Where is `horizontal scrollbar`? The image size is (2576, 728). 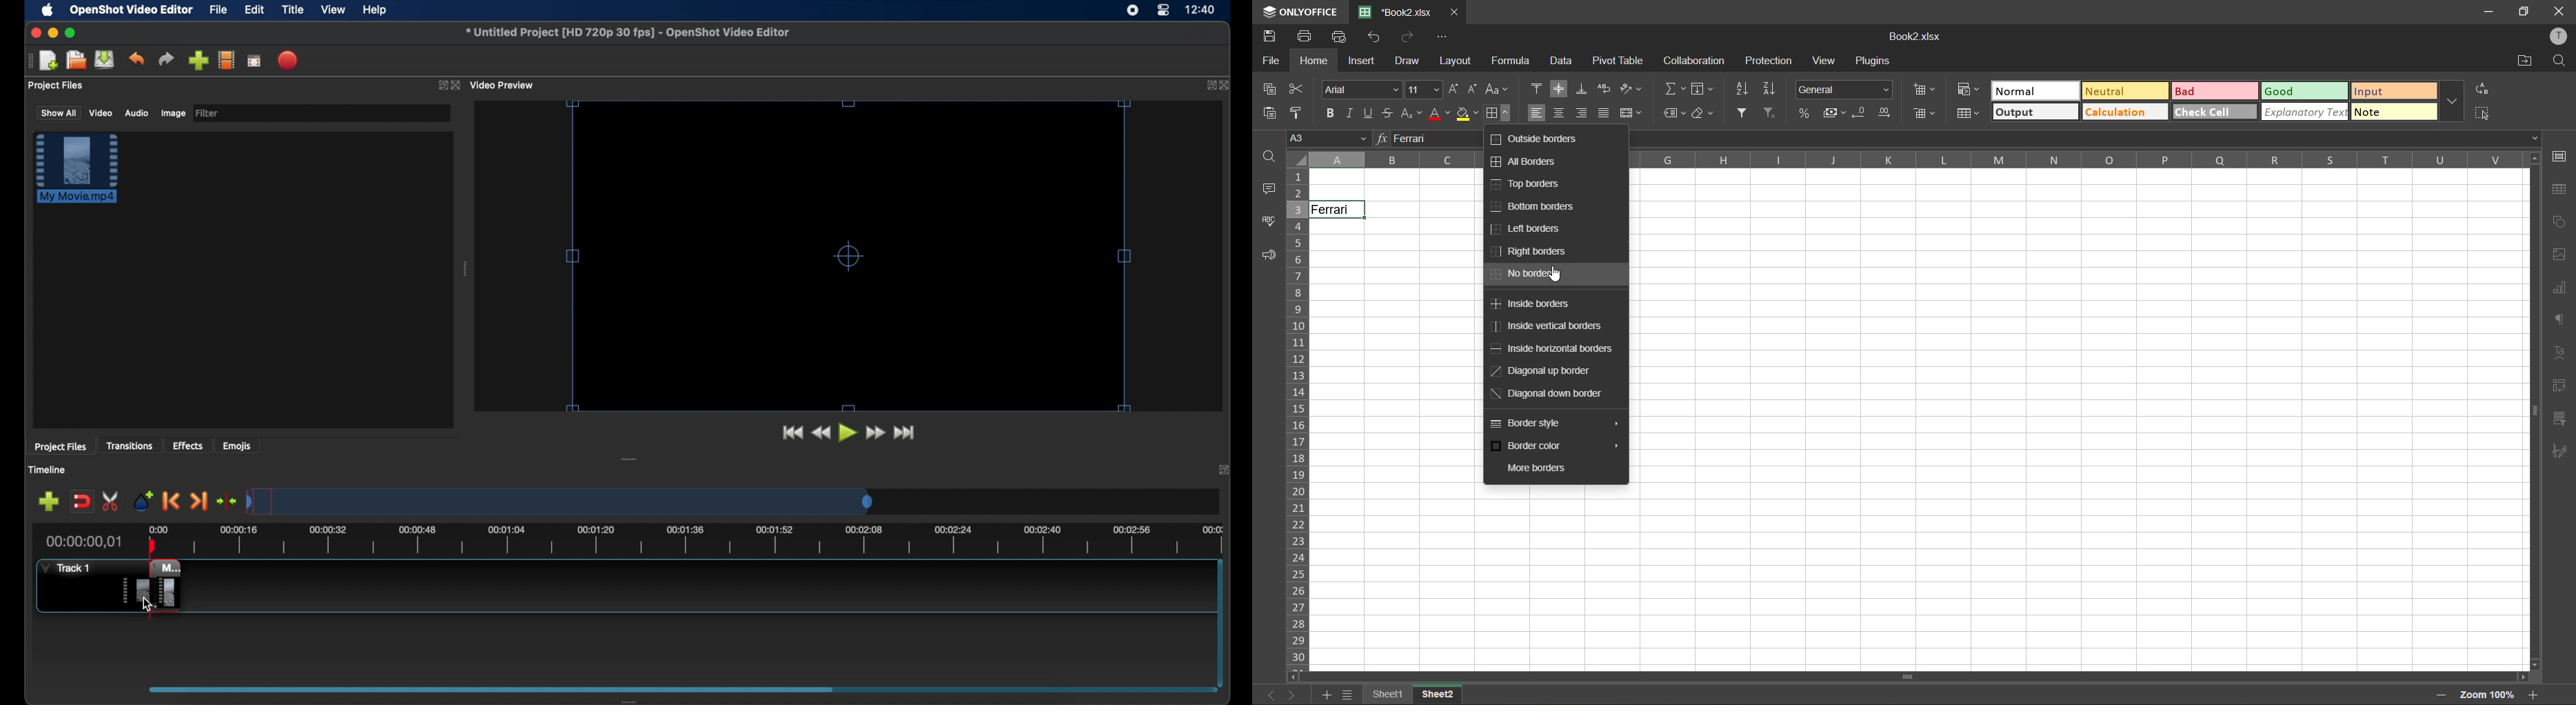
horizontal scrollbar is located at coordinates (1907, 678).